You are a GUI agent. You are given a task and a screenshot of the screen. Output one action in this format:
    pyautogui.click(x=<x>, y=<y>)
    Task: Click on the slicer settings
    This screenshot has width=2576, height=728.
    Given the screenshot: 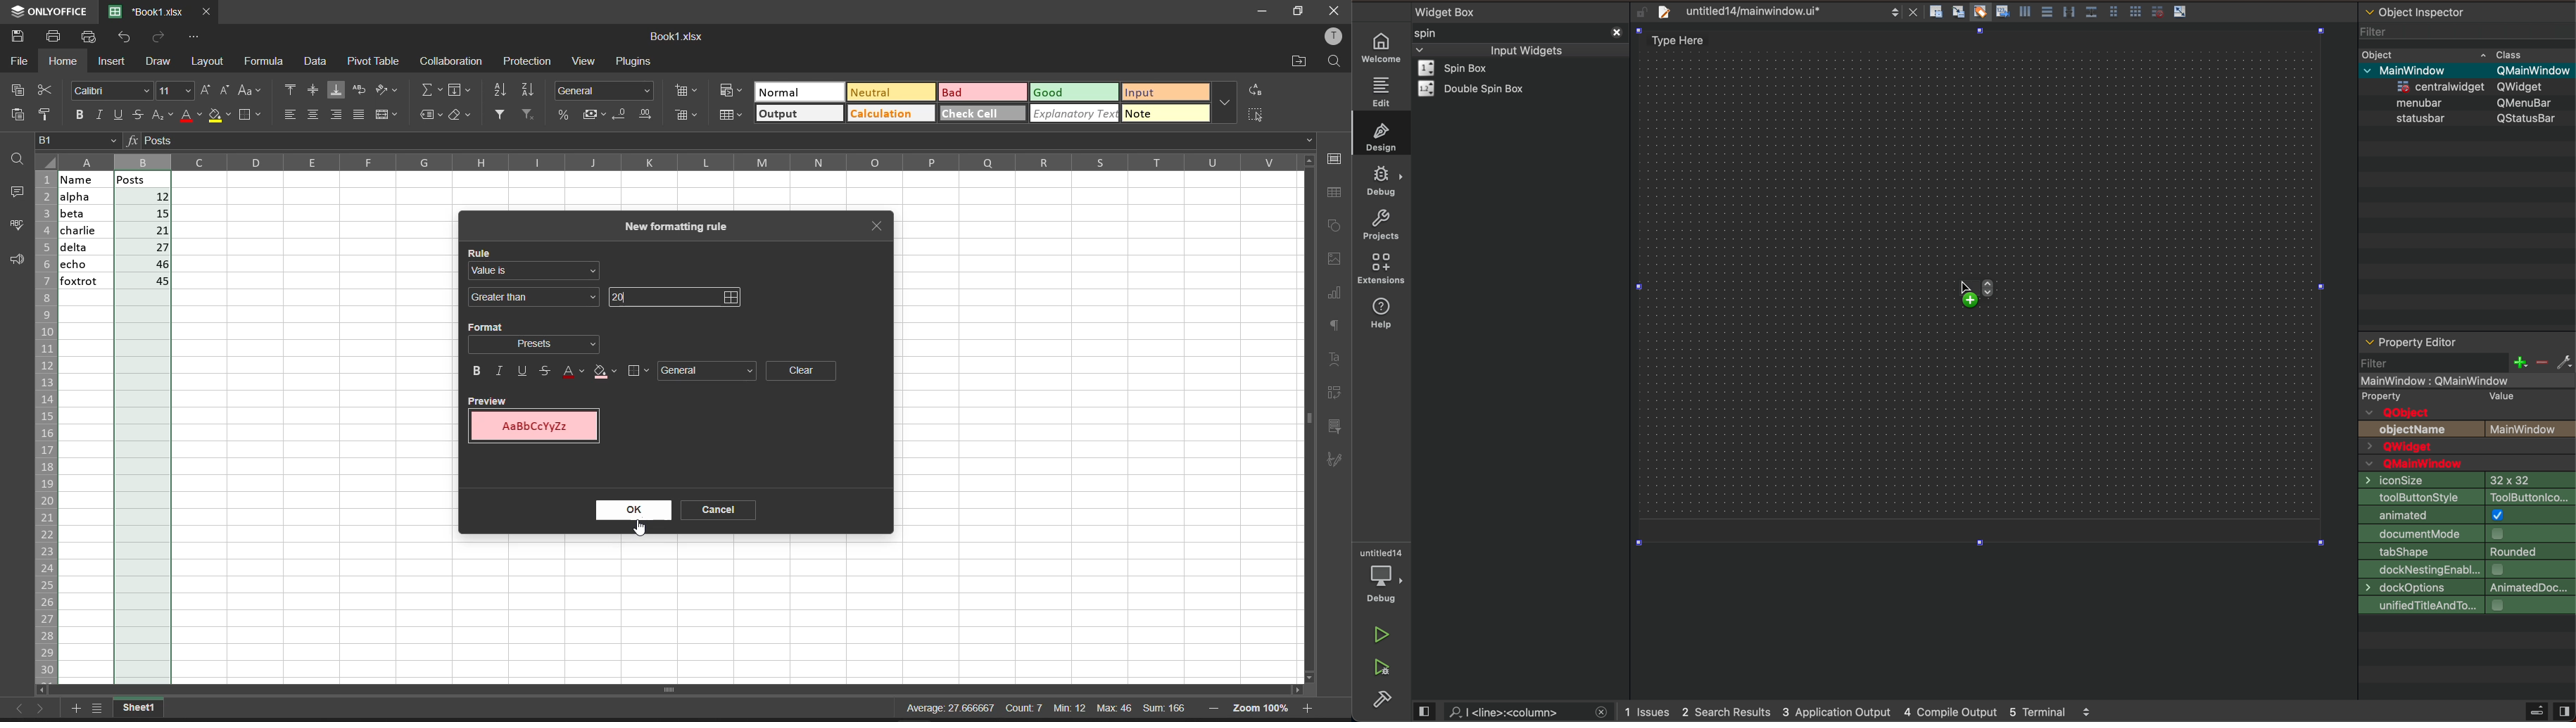 What is the action you would take?
    pyautogui.click(x=1337, y=424)
    